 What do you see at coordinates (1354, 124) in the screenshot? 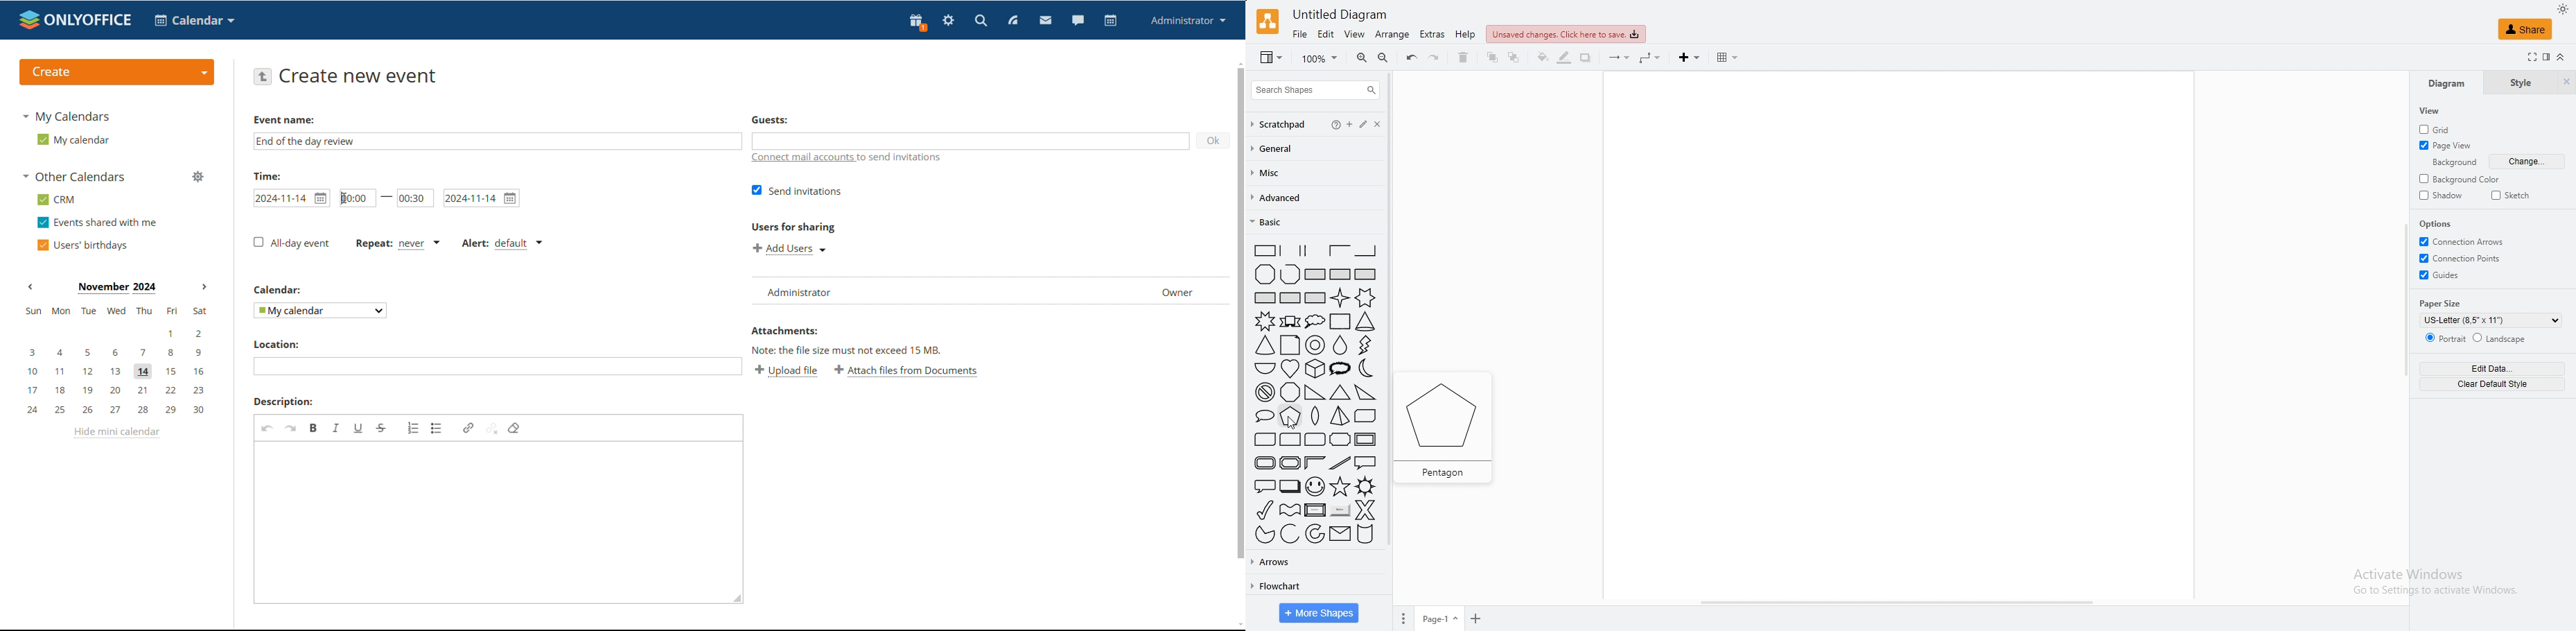
I see `add` at bounding box center [1354, 124].